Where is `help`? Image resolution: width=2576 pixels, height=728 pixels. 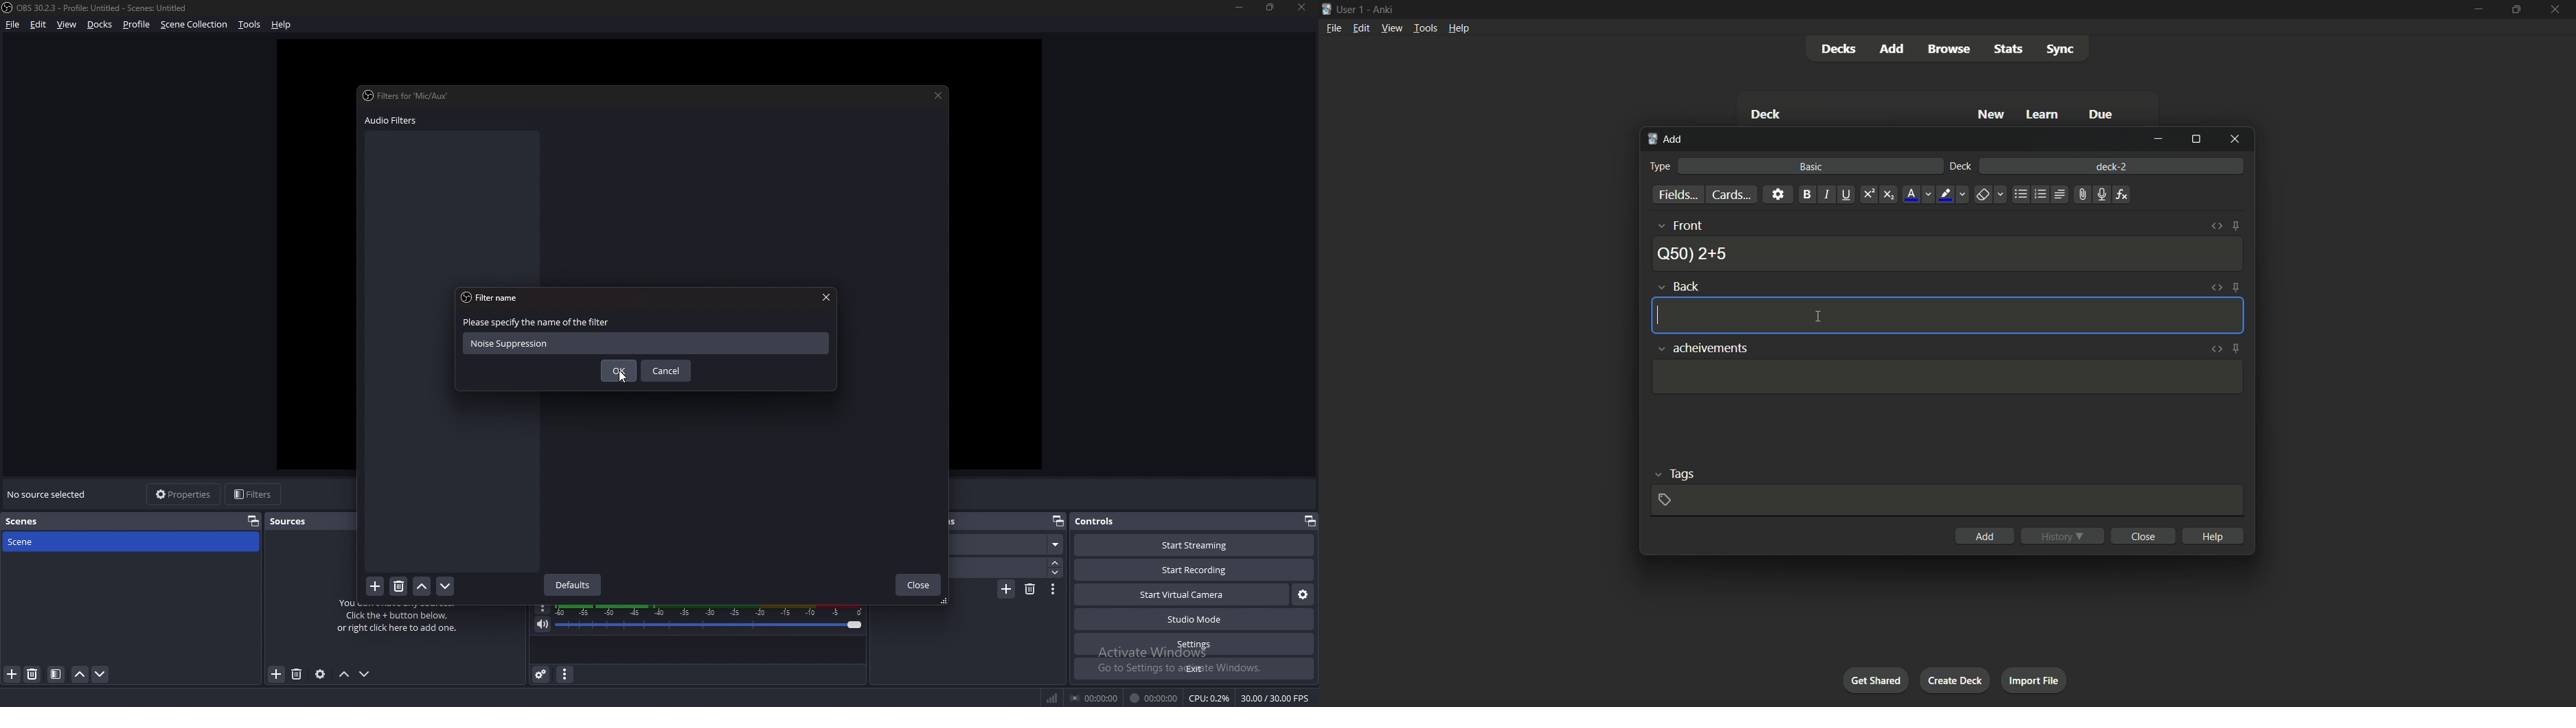 help is located at coordinates (2212, 535).